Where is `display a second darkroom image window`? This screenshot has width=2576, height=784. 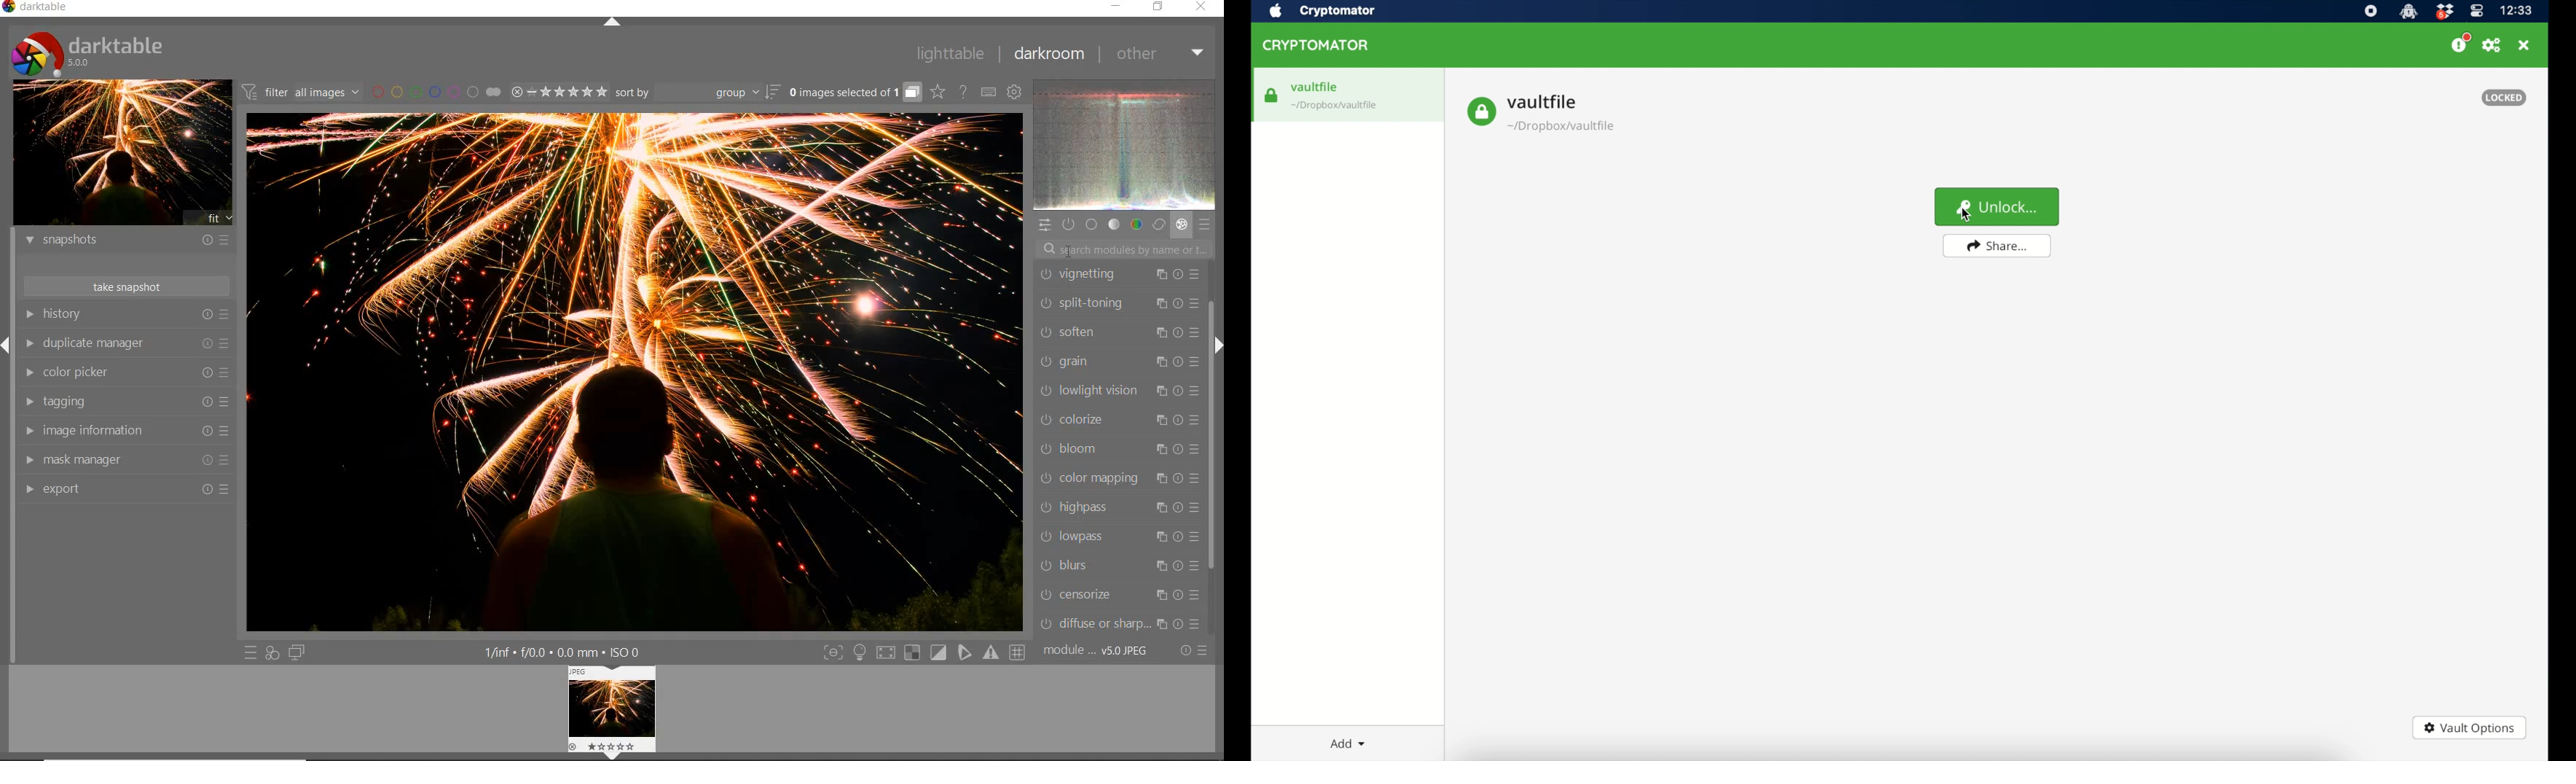
display a second darkroom image window is located at coordinates (299, 653).